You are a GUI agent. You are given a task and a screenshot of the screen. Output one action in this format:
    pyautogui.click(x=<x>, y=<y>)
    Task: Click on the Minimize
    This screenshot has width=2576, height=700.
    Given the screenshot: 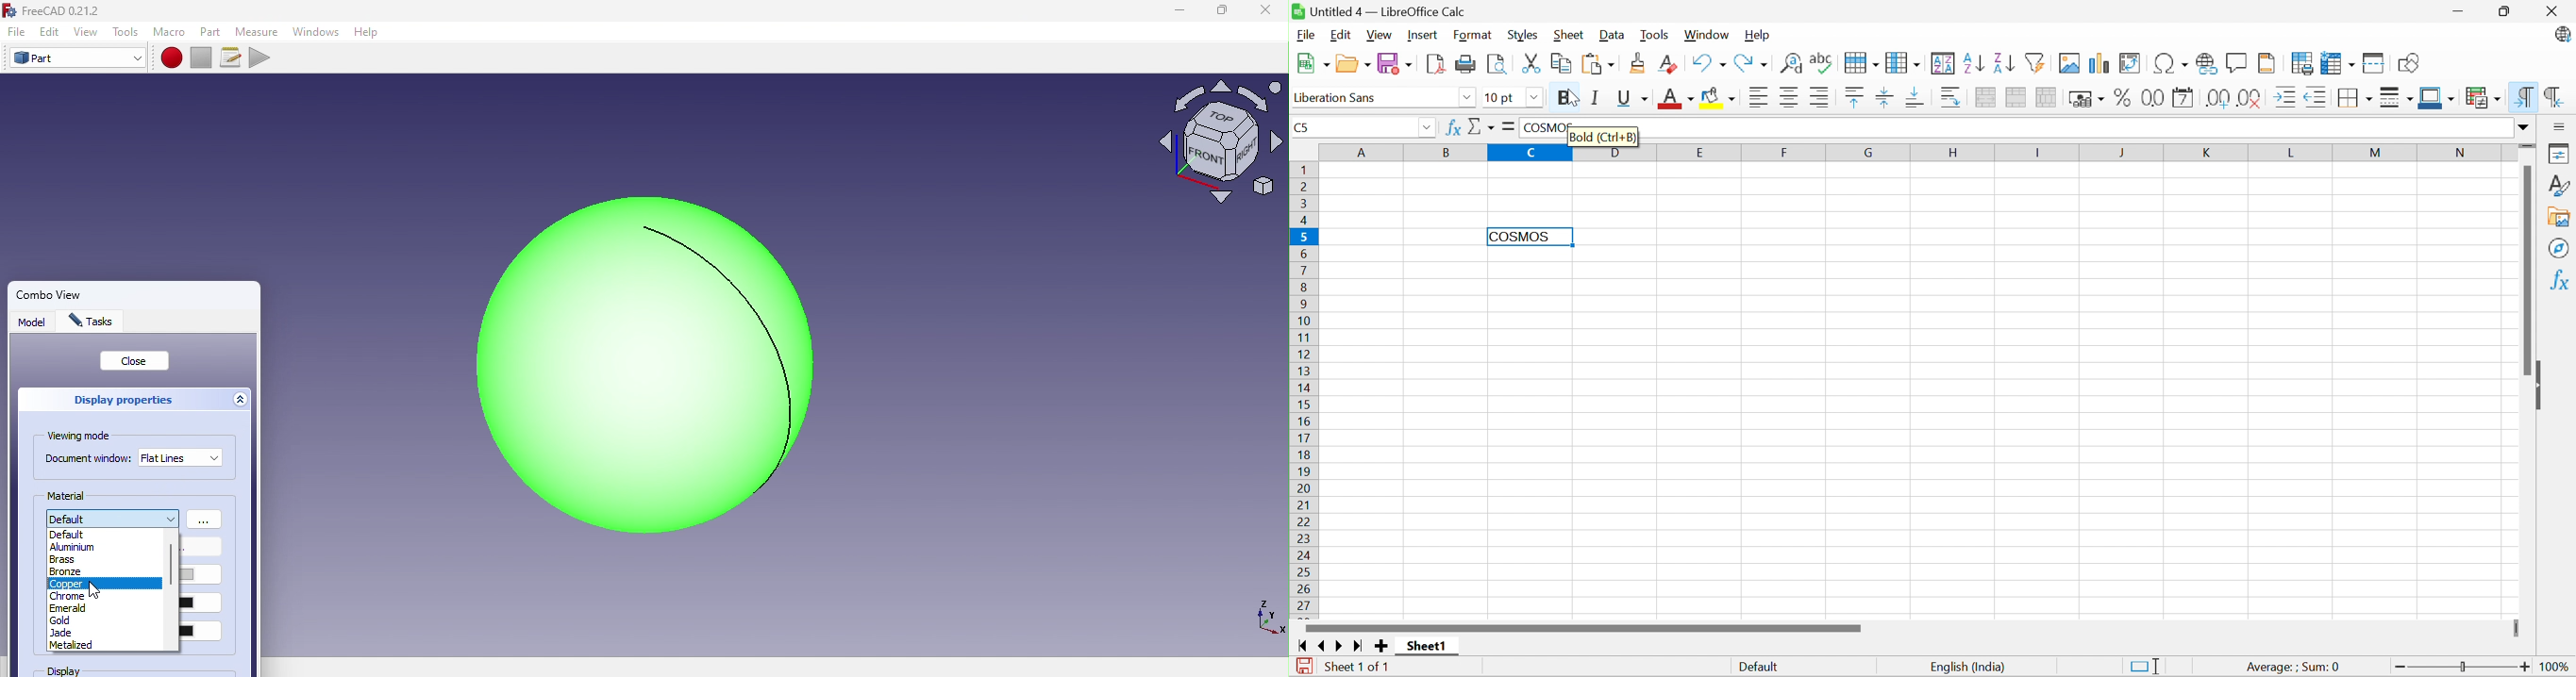 What is the action you would take?
    pyautogui.click(x=1177, y=10)
    